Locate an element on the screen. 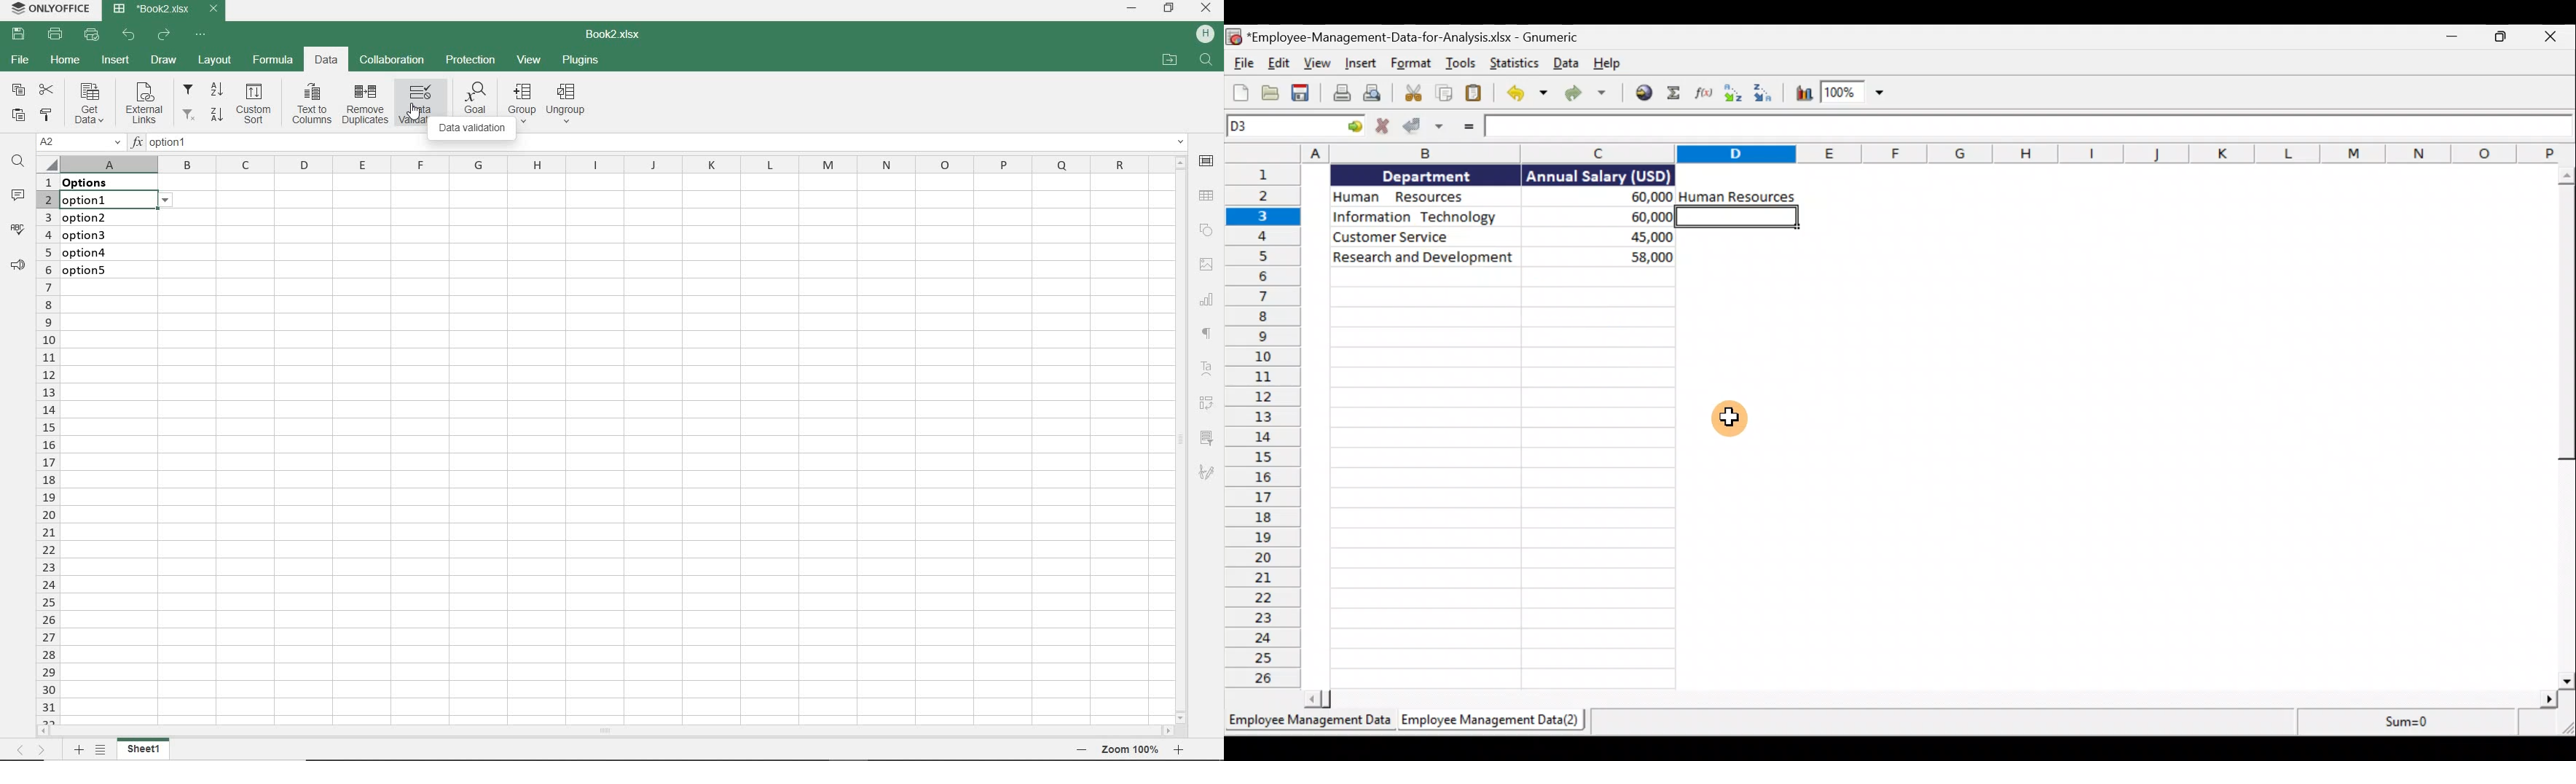  Redo the undone action is located at coordinates (1591, 95).